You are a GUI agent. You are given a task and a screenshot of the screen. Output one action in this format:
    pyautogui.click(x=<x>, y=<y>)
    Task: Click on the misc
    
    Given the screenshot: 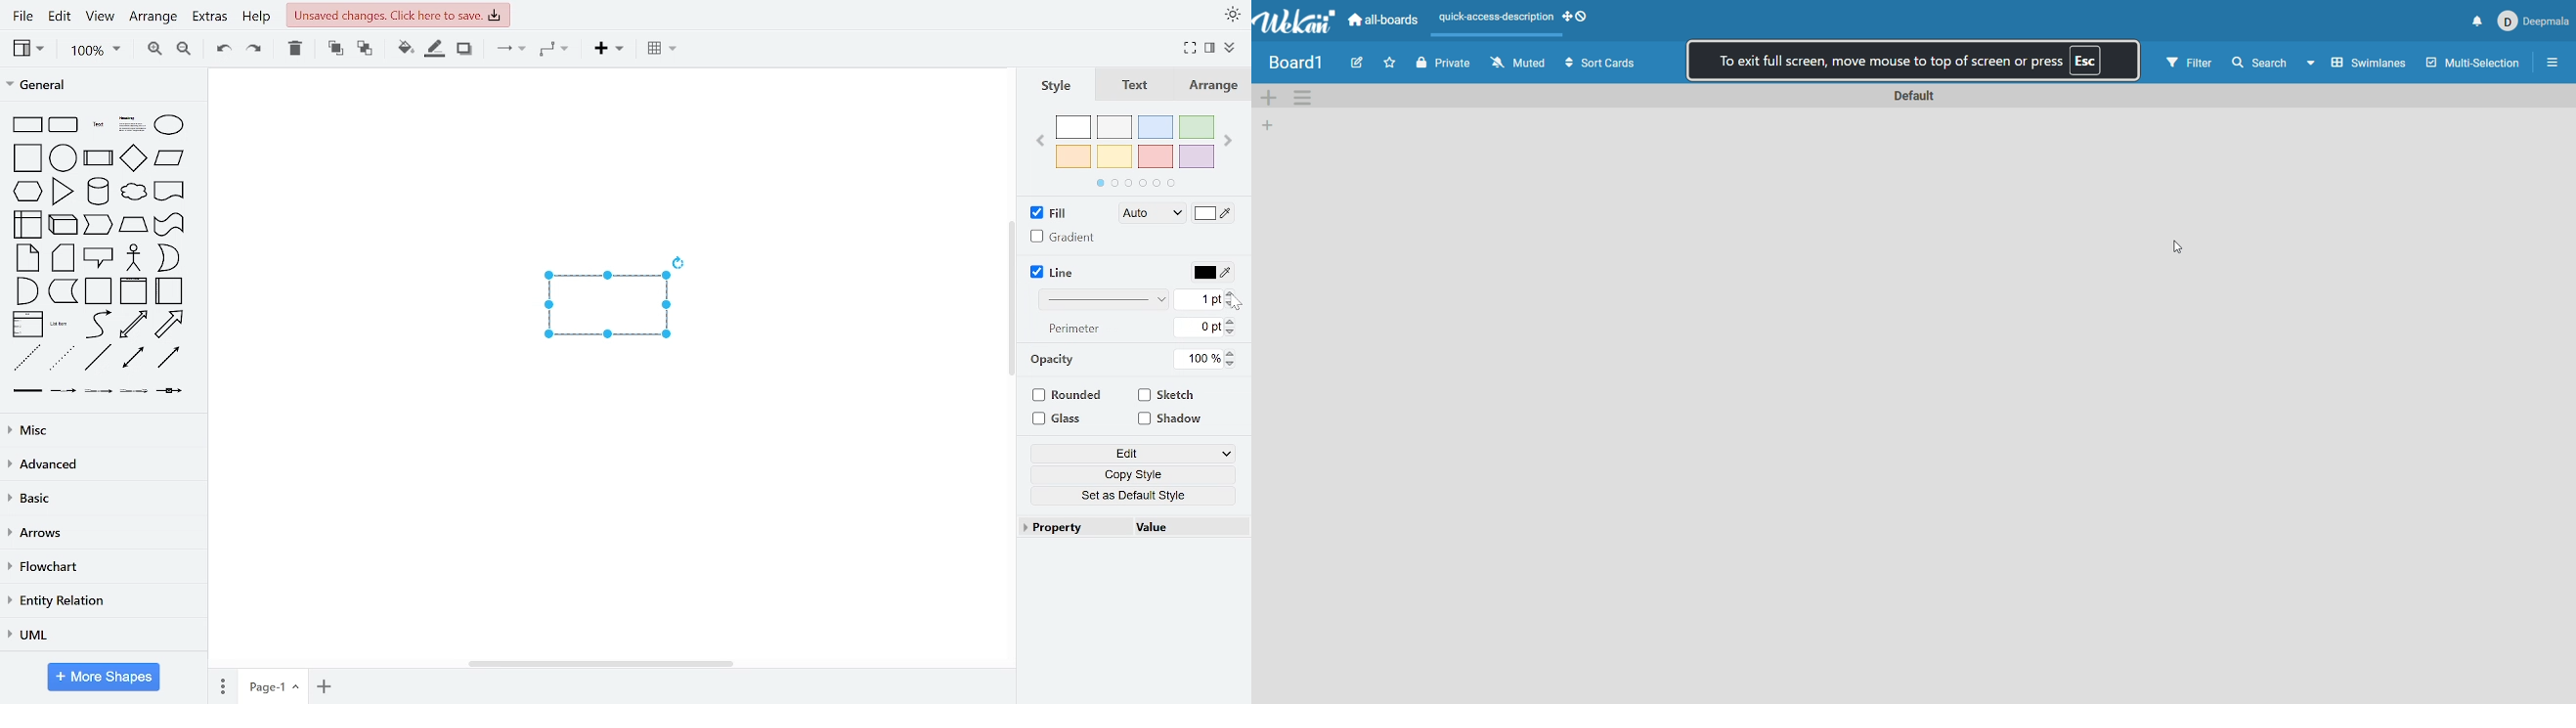 What is the action you would take?
    pyautogui.click(x=100, y=431)
    